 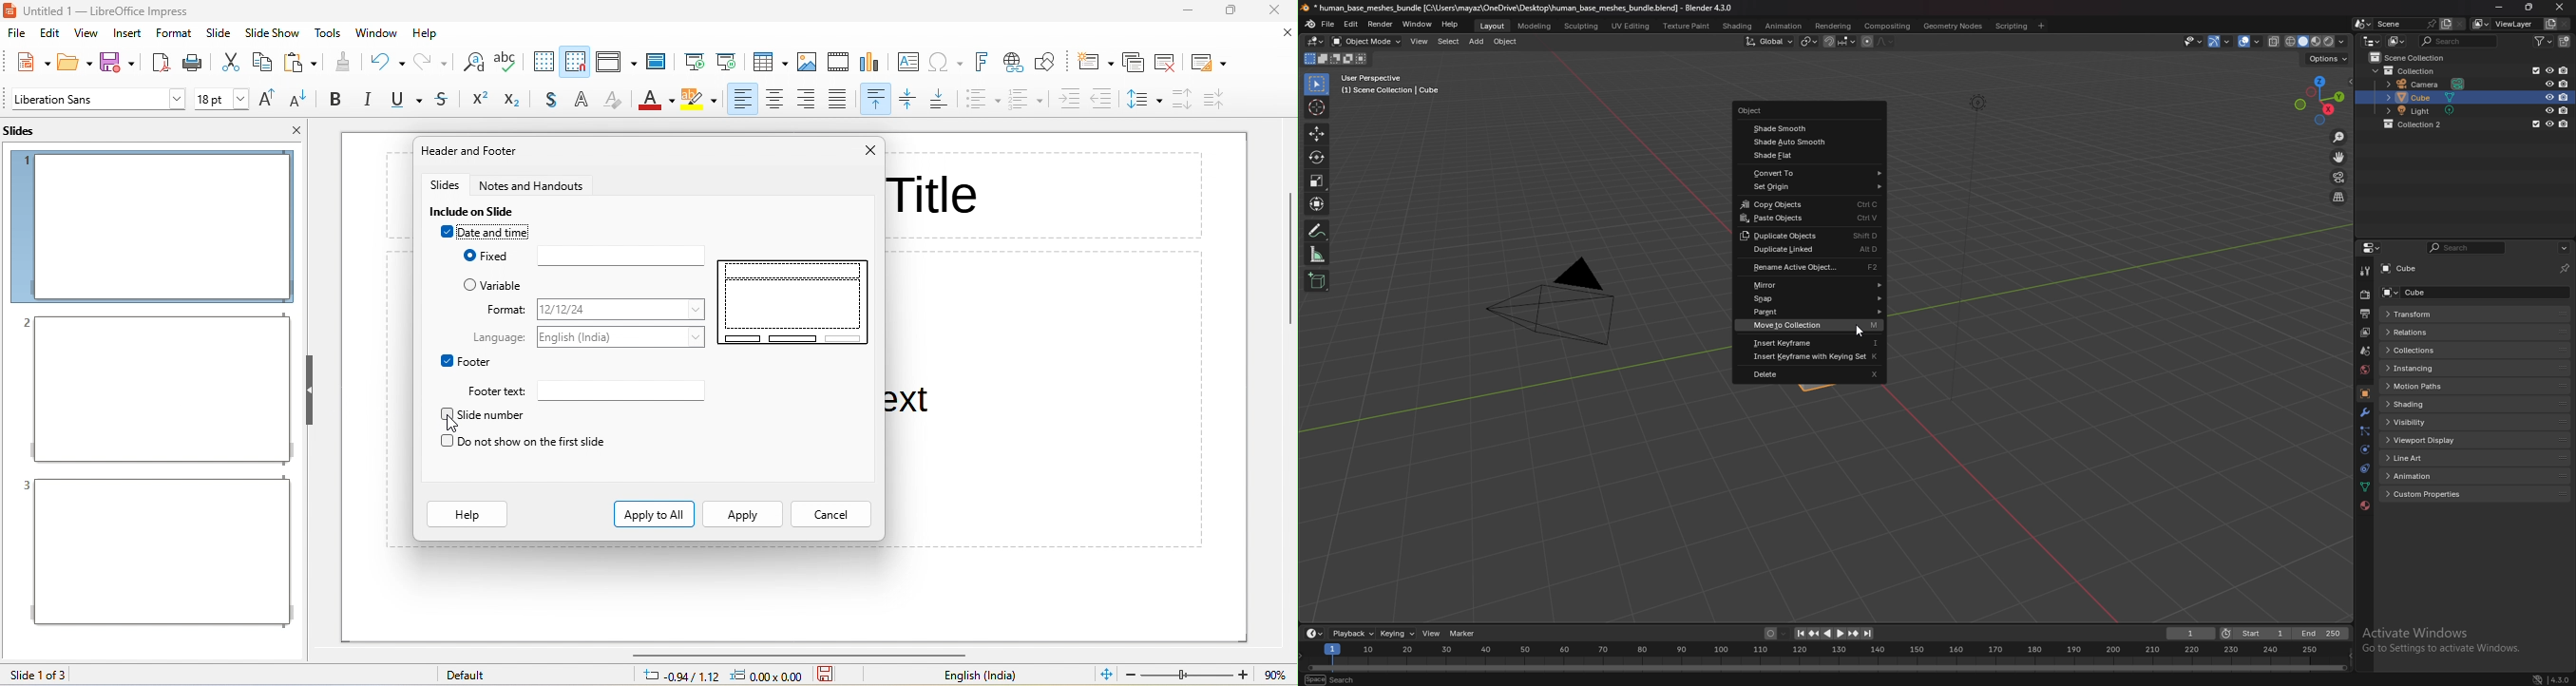 What do you see at coordinates (1784, 25) in the screenshot?
I see `anination` at bounding box center [1784, 25].